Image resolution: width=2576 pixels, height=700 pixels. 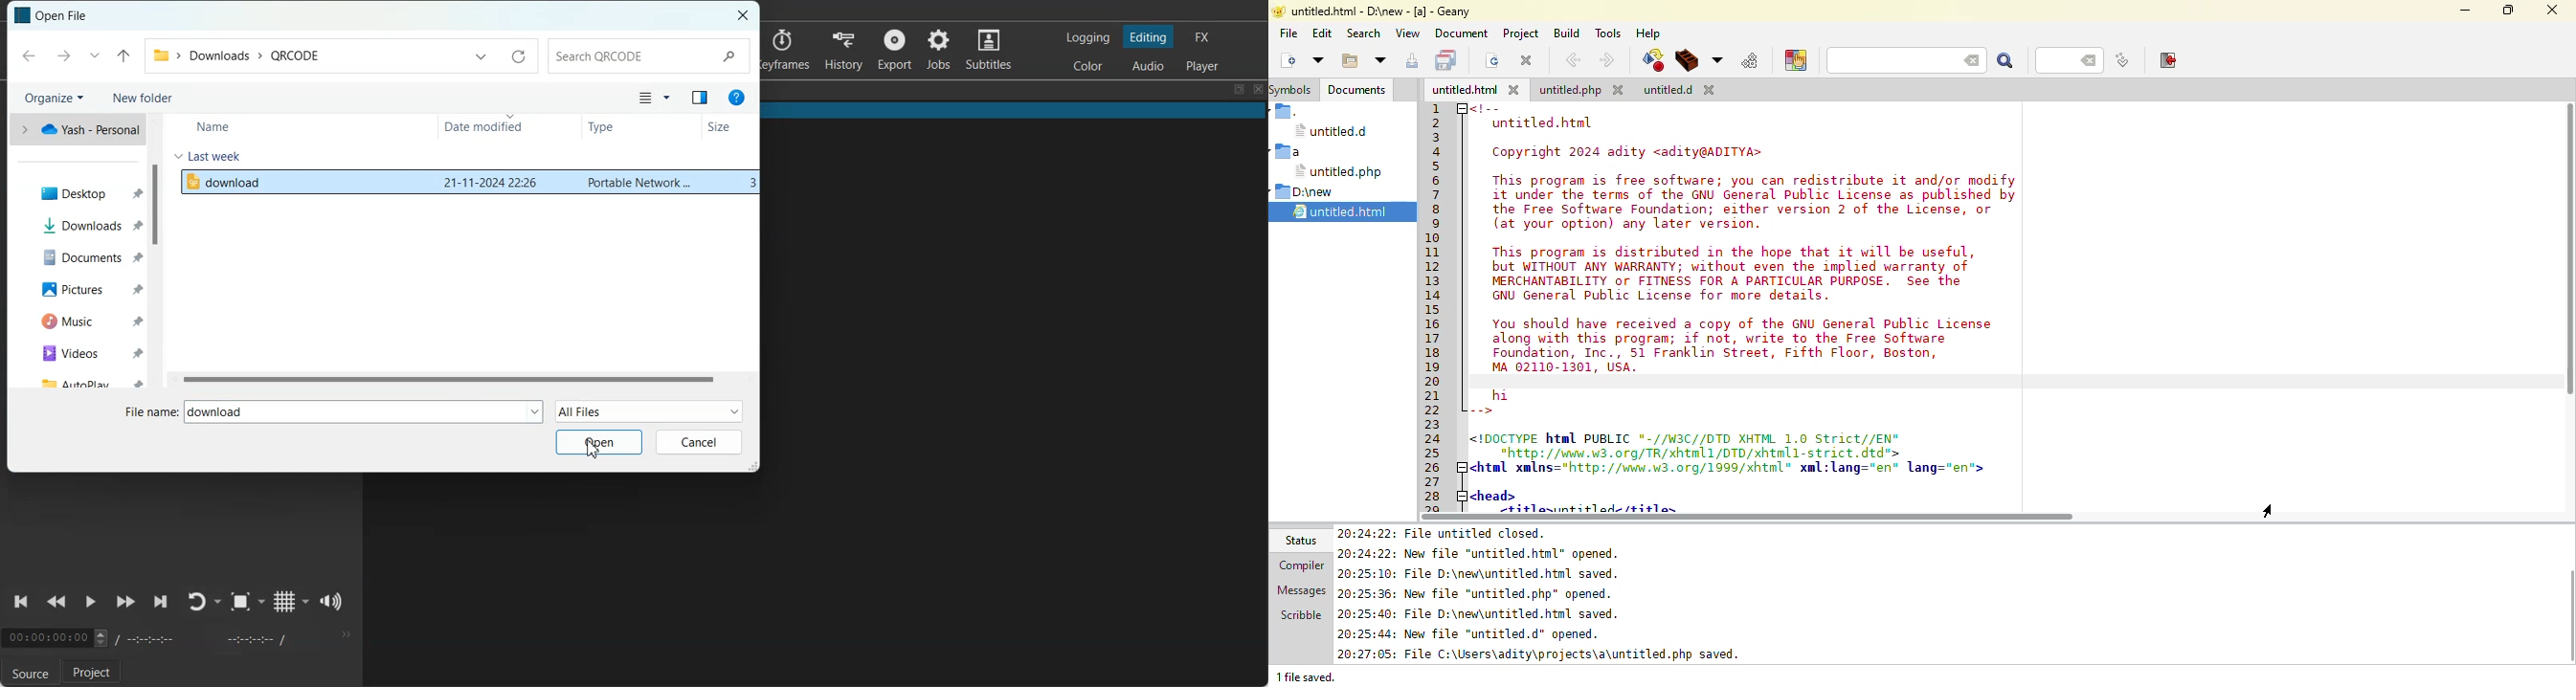 What do you see at coordinates (619, 125) in the screenshot?
I see `Type` at bounding box center [619, 125].